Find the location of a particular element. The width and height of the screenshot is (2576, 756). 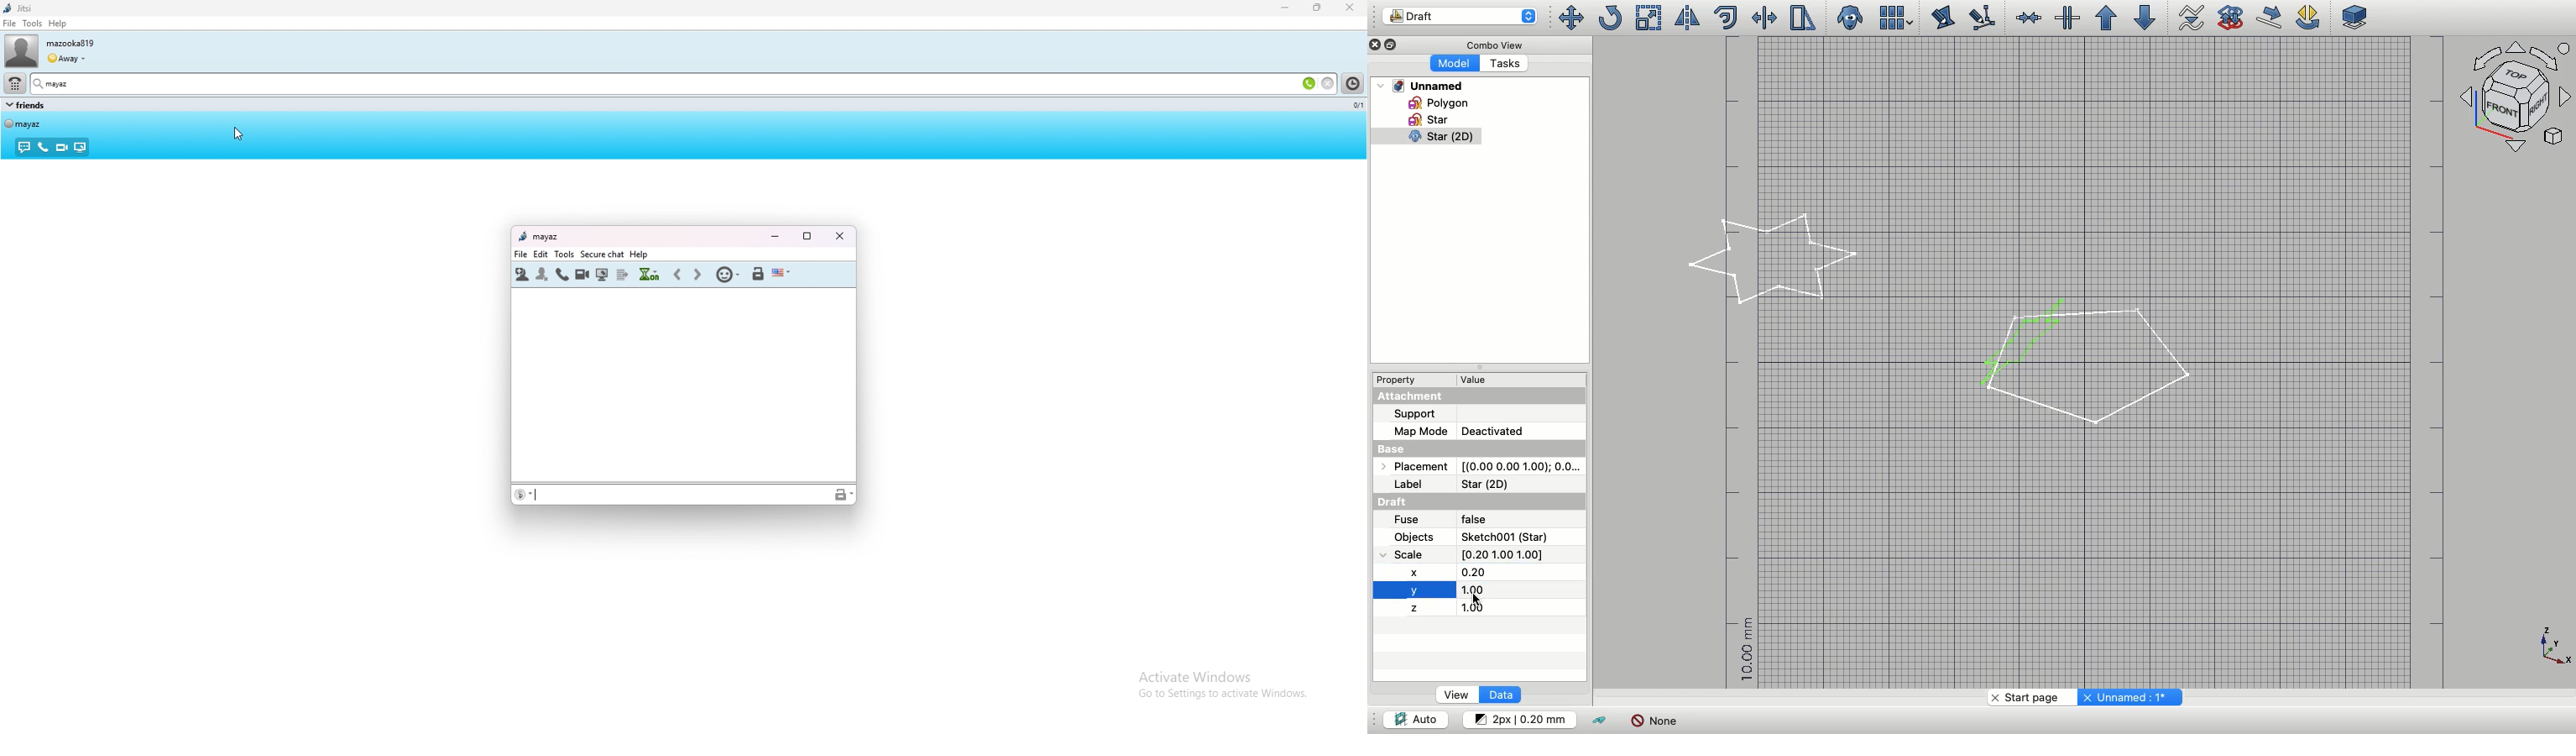

Navigation styles is located at coordinates (2517, 99).